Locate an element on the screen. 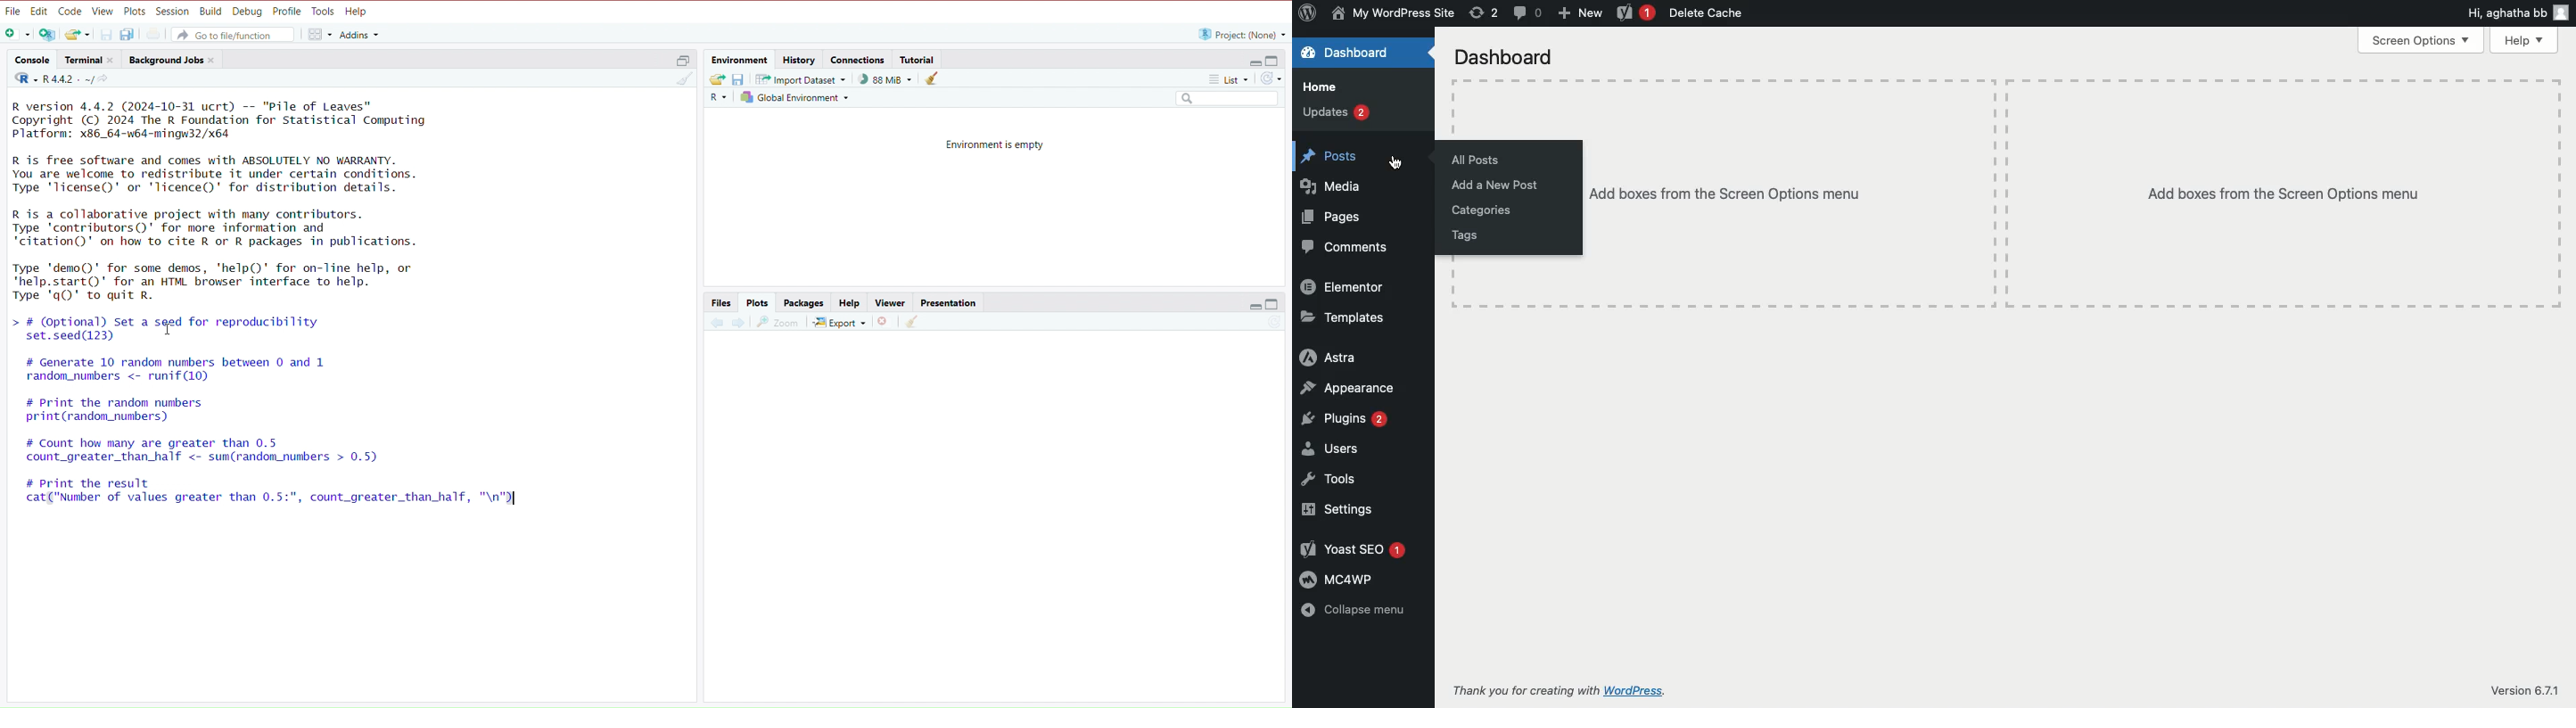 The image size is (2576, 728). Viewer is located at coordinates (892, 302).